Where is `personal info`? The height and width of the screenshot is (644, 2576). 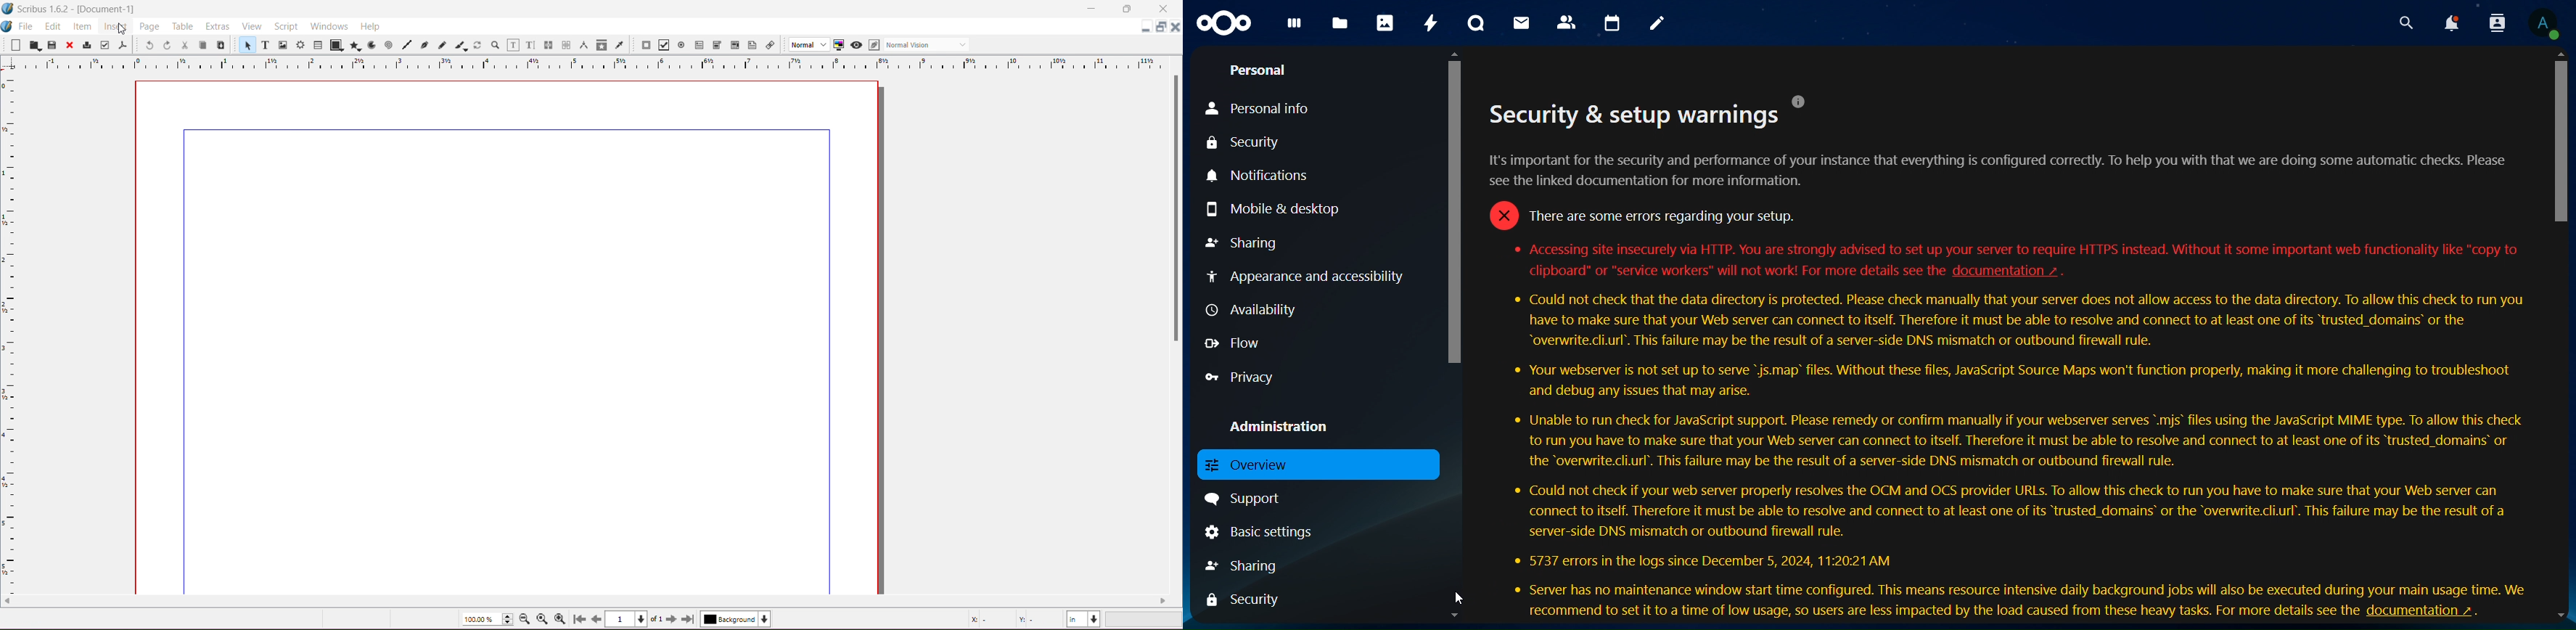 personal info is located at coordinates (1262, 107).